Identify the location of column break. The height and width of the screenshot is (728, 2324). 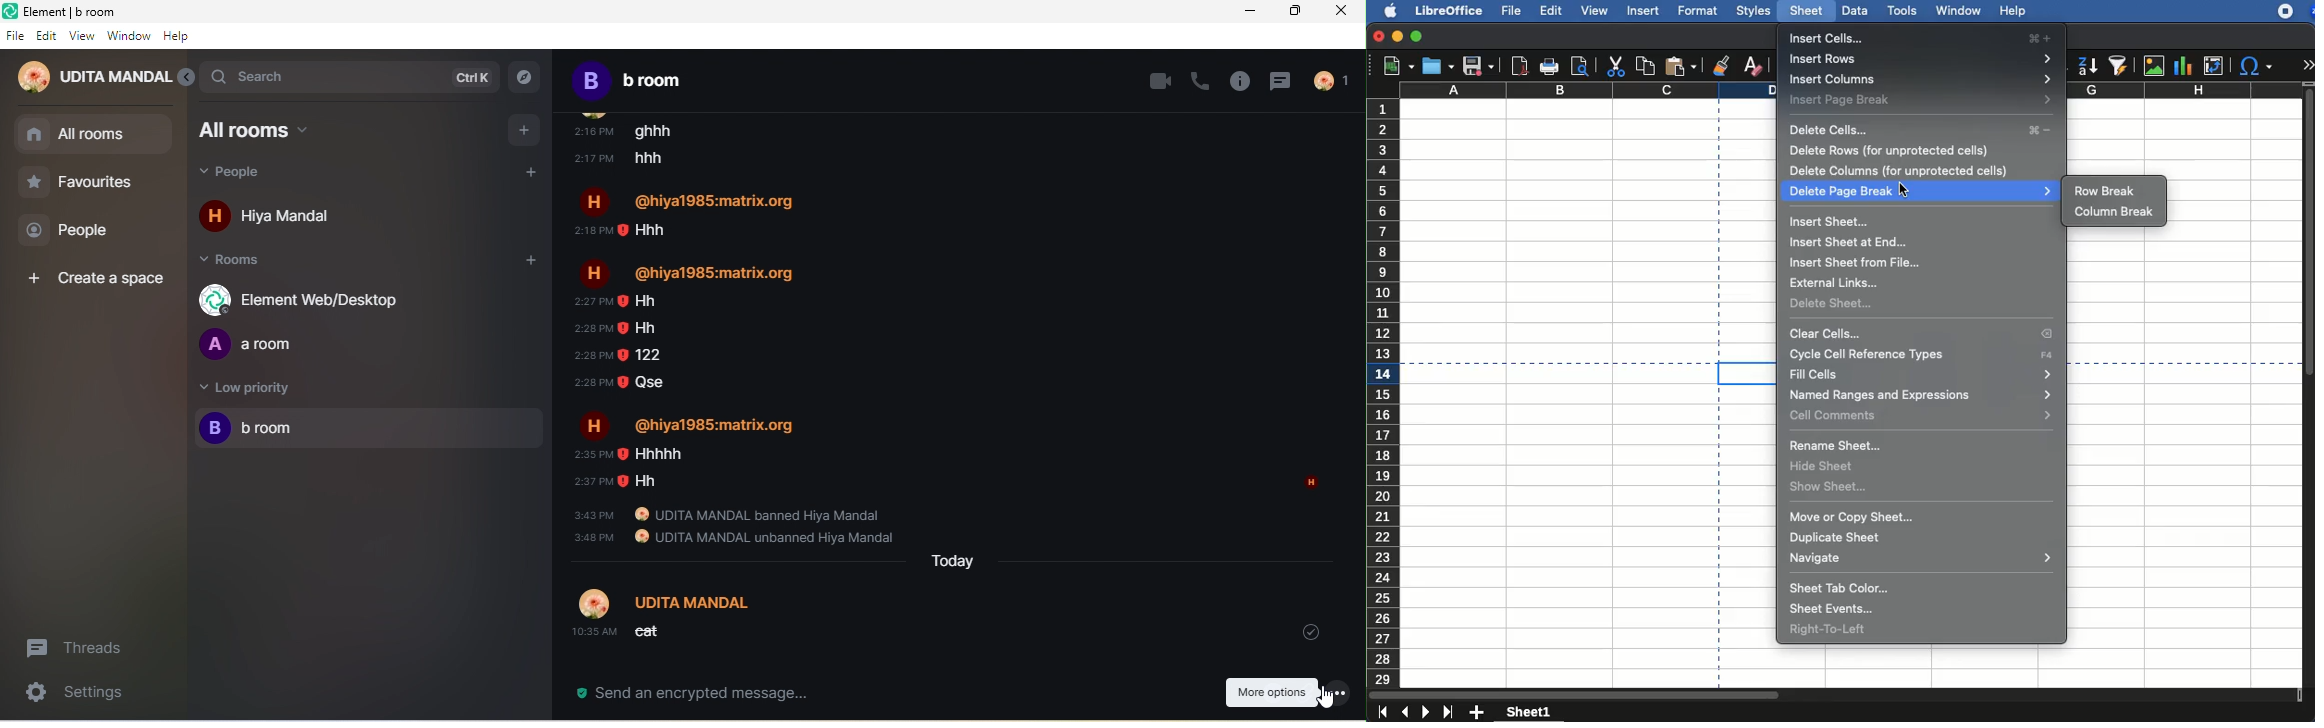
(2115, 213).